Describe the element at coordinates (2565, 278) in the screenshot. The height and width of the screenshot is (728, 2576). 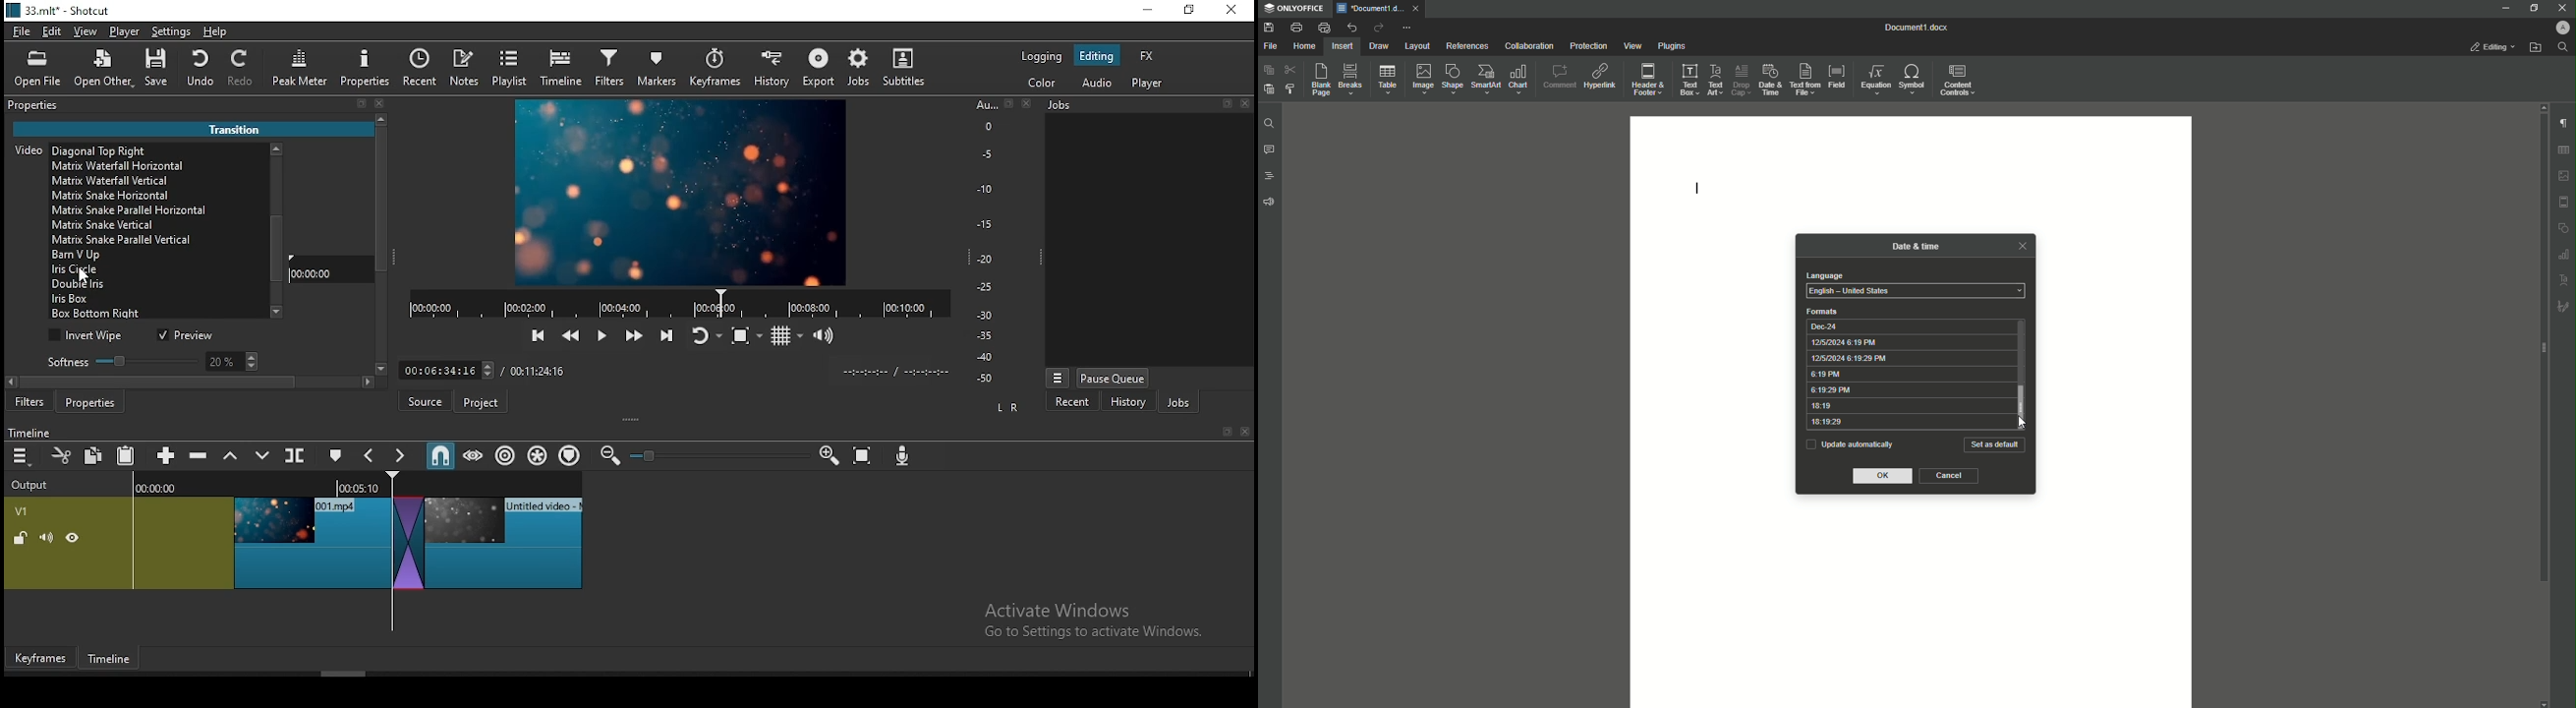
I see `text art settings` at that location.